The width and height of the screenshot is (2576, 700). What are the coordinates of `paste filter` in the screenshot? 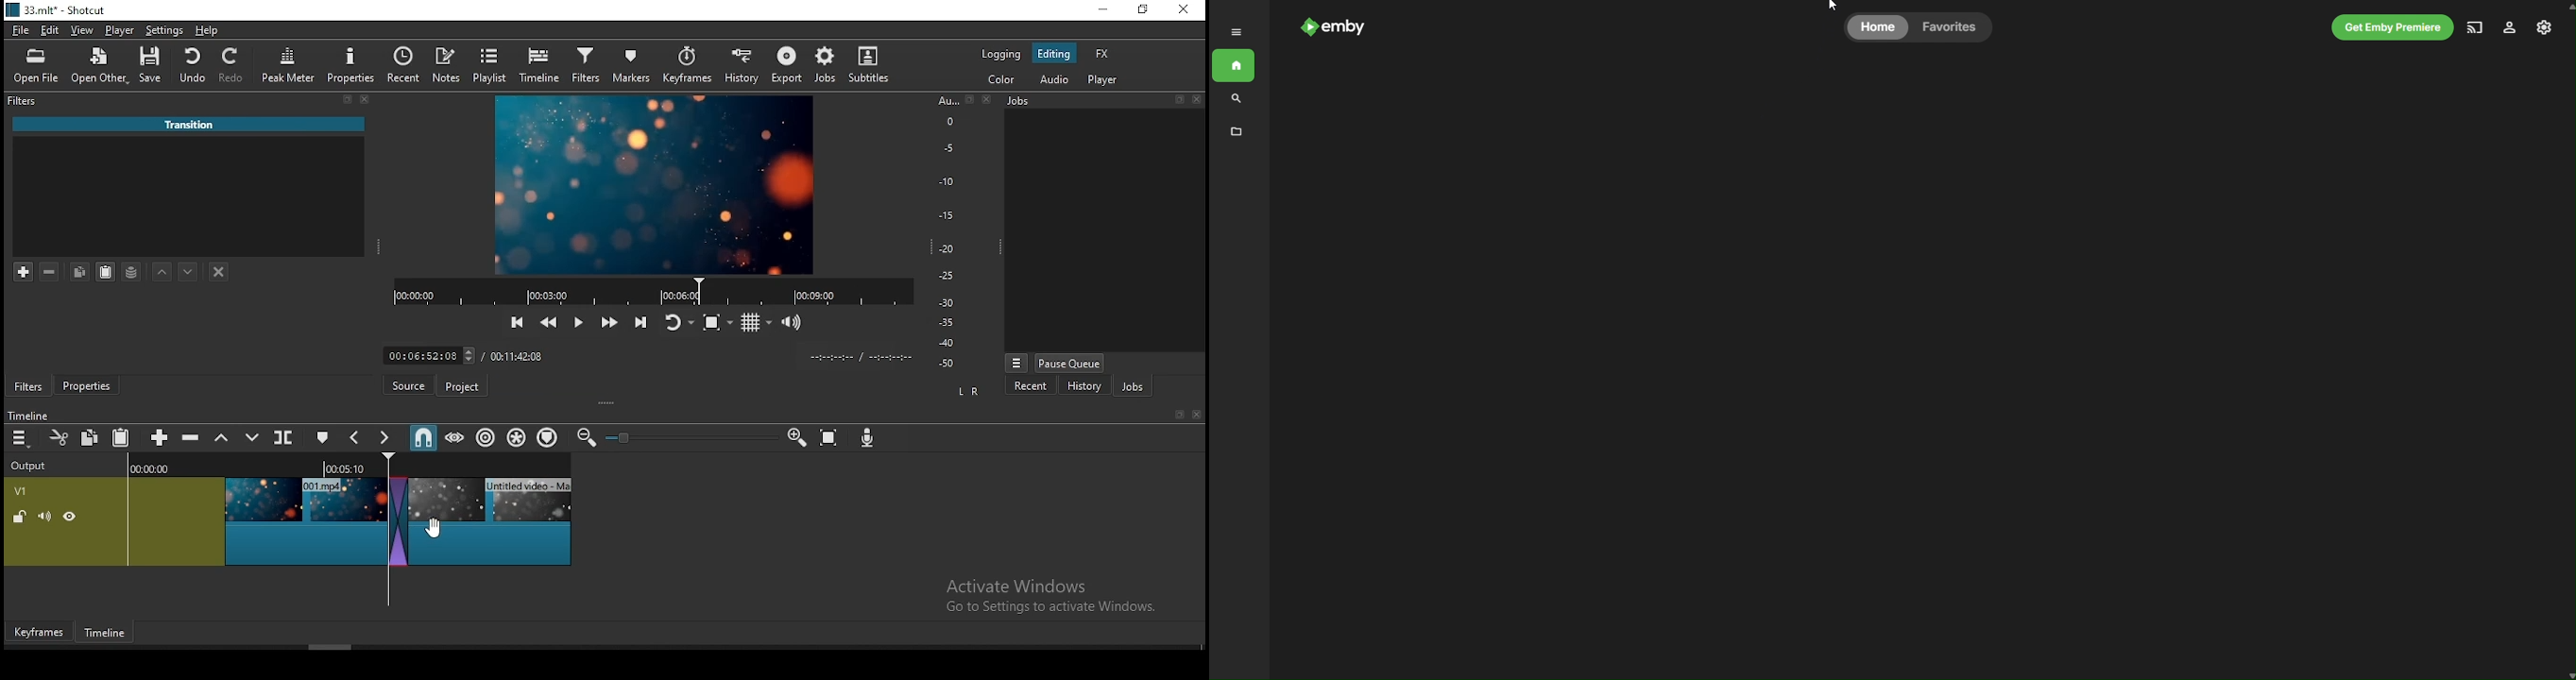 It's located at (109, 273).